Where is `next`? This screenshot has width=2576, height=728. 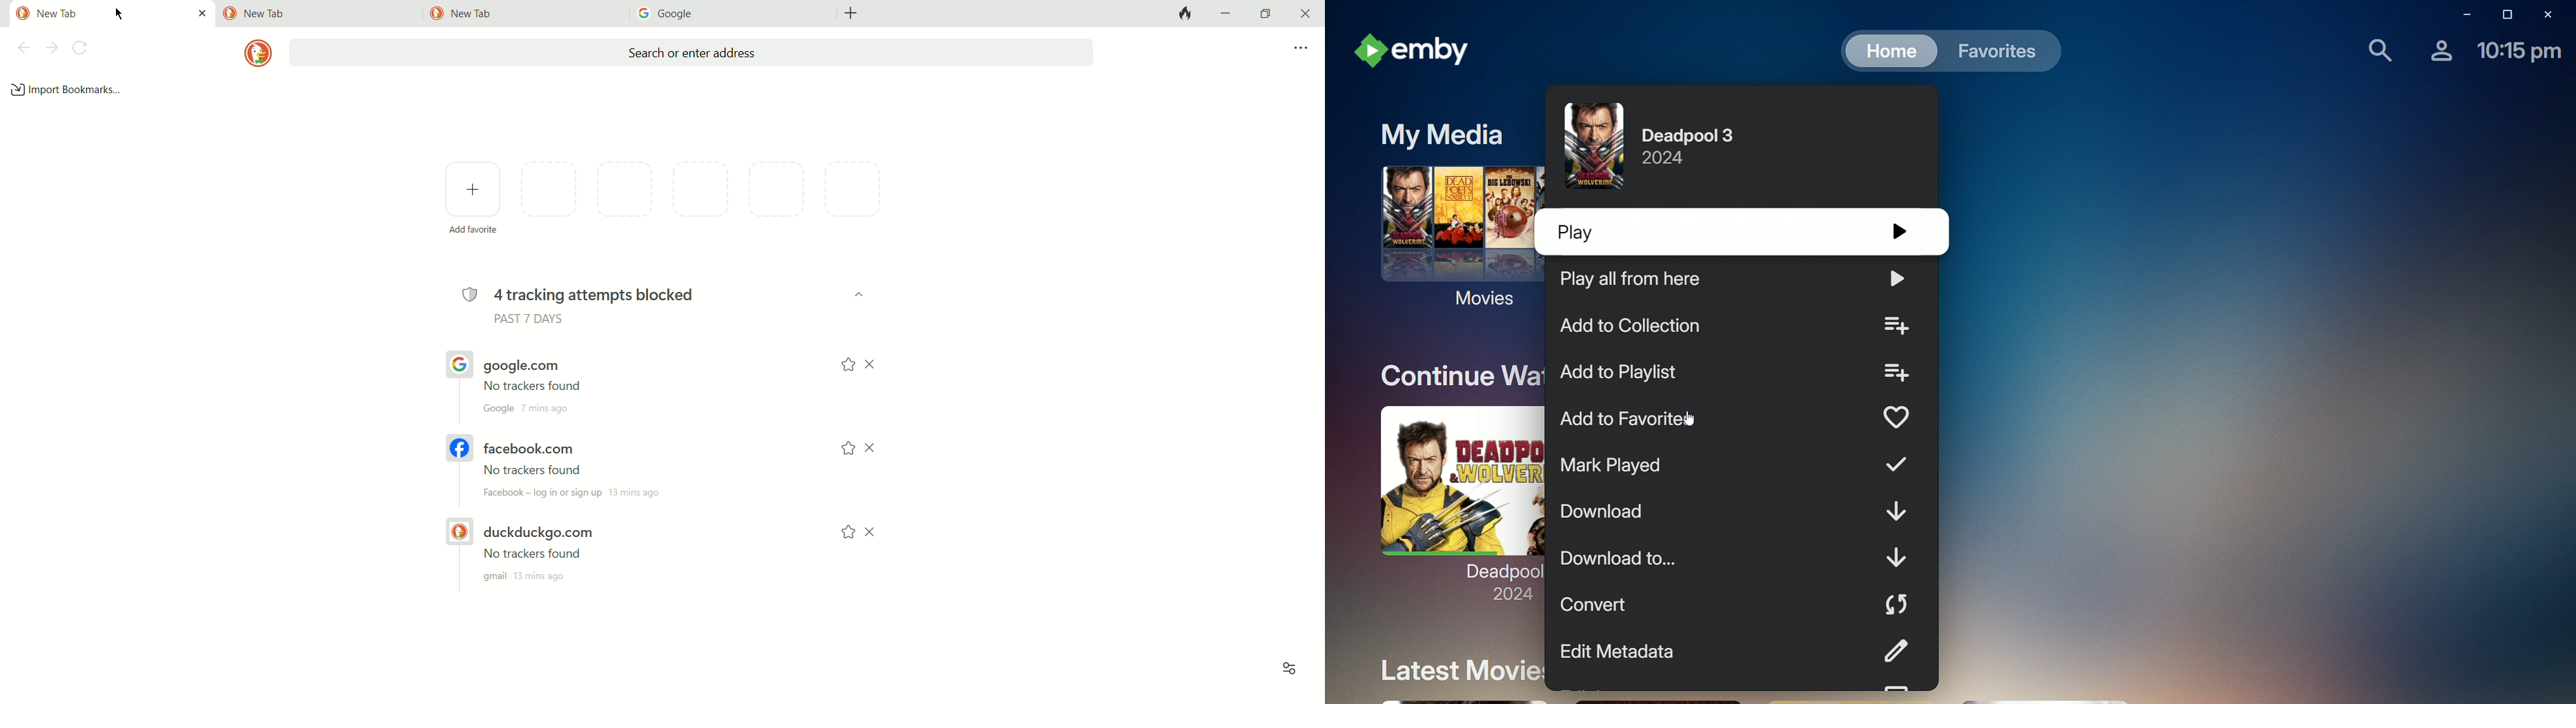 next is located at coordinates (51, 50).